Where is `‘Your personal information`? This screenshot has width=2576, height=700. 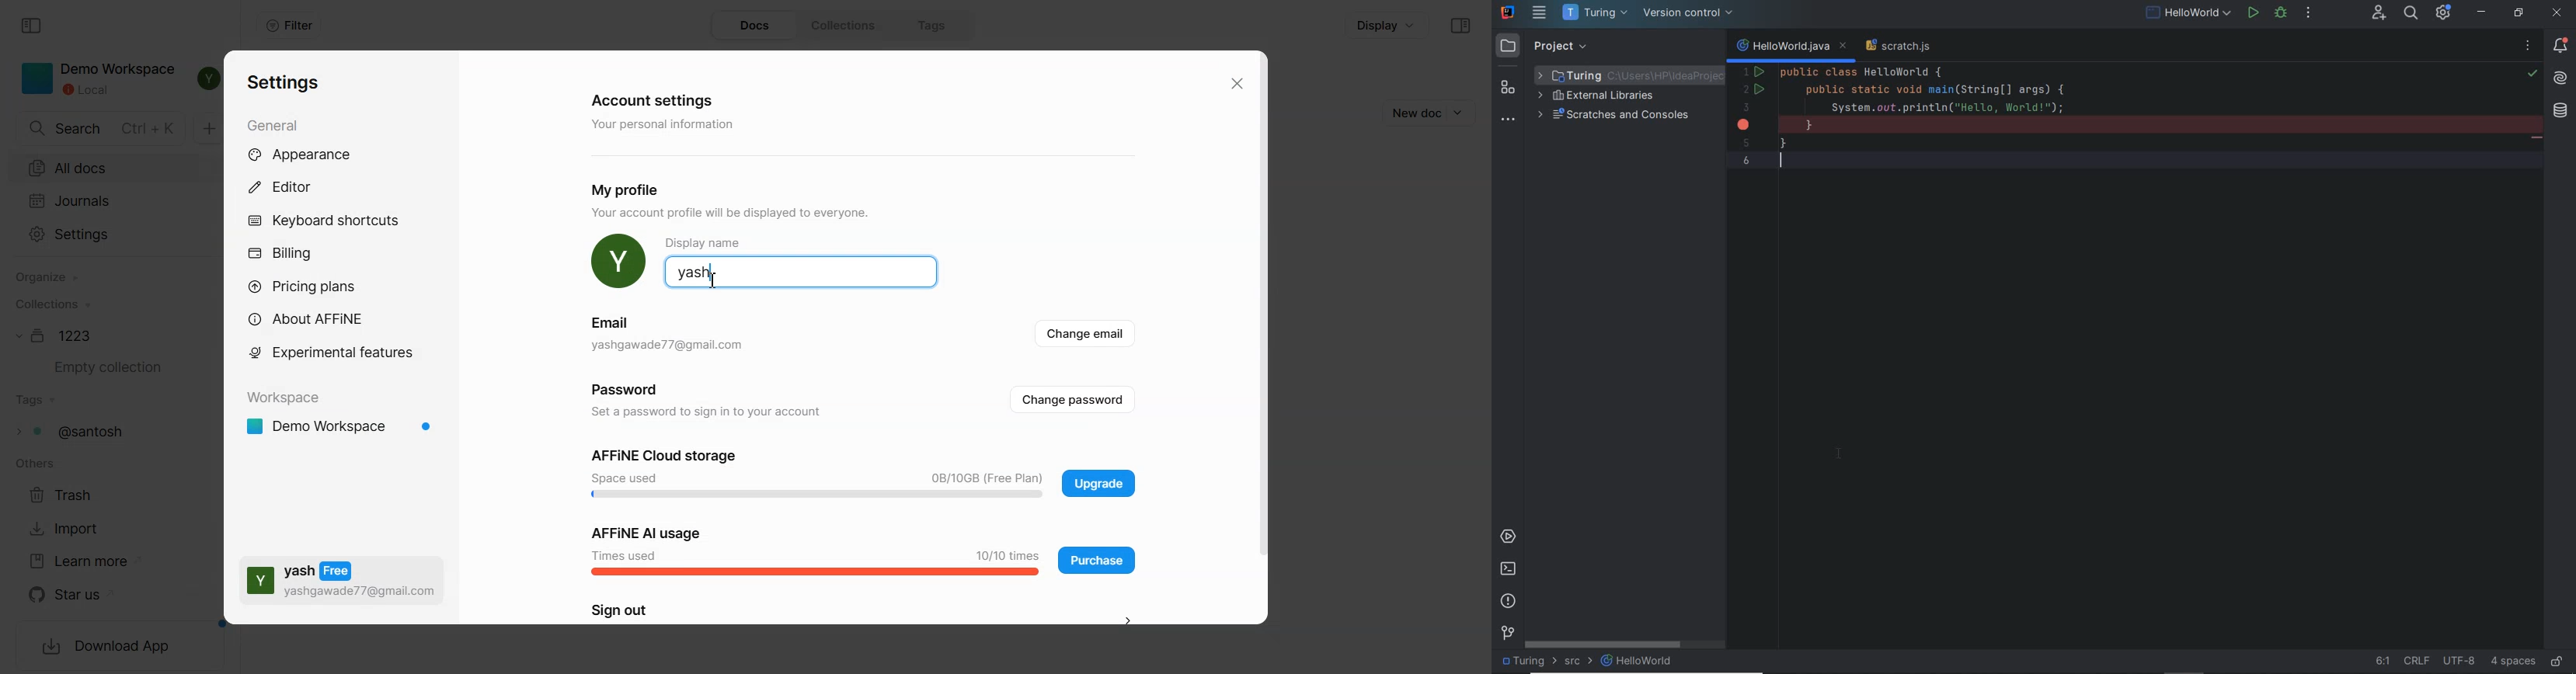
‘Your personal information is located at coordinates (667, 125).